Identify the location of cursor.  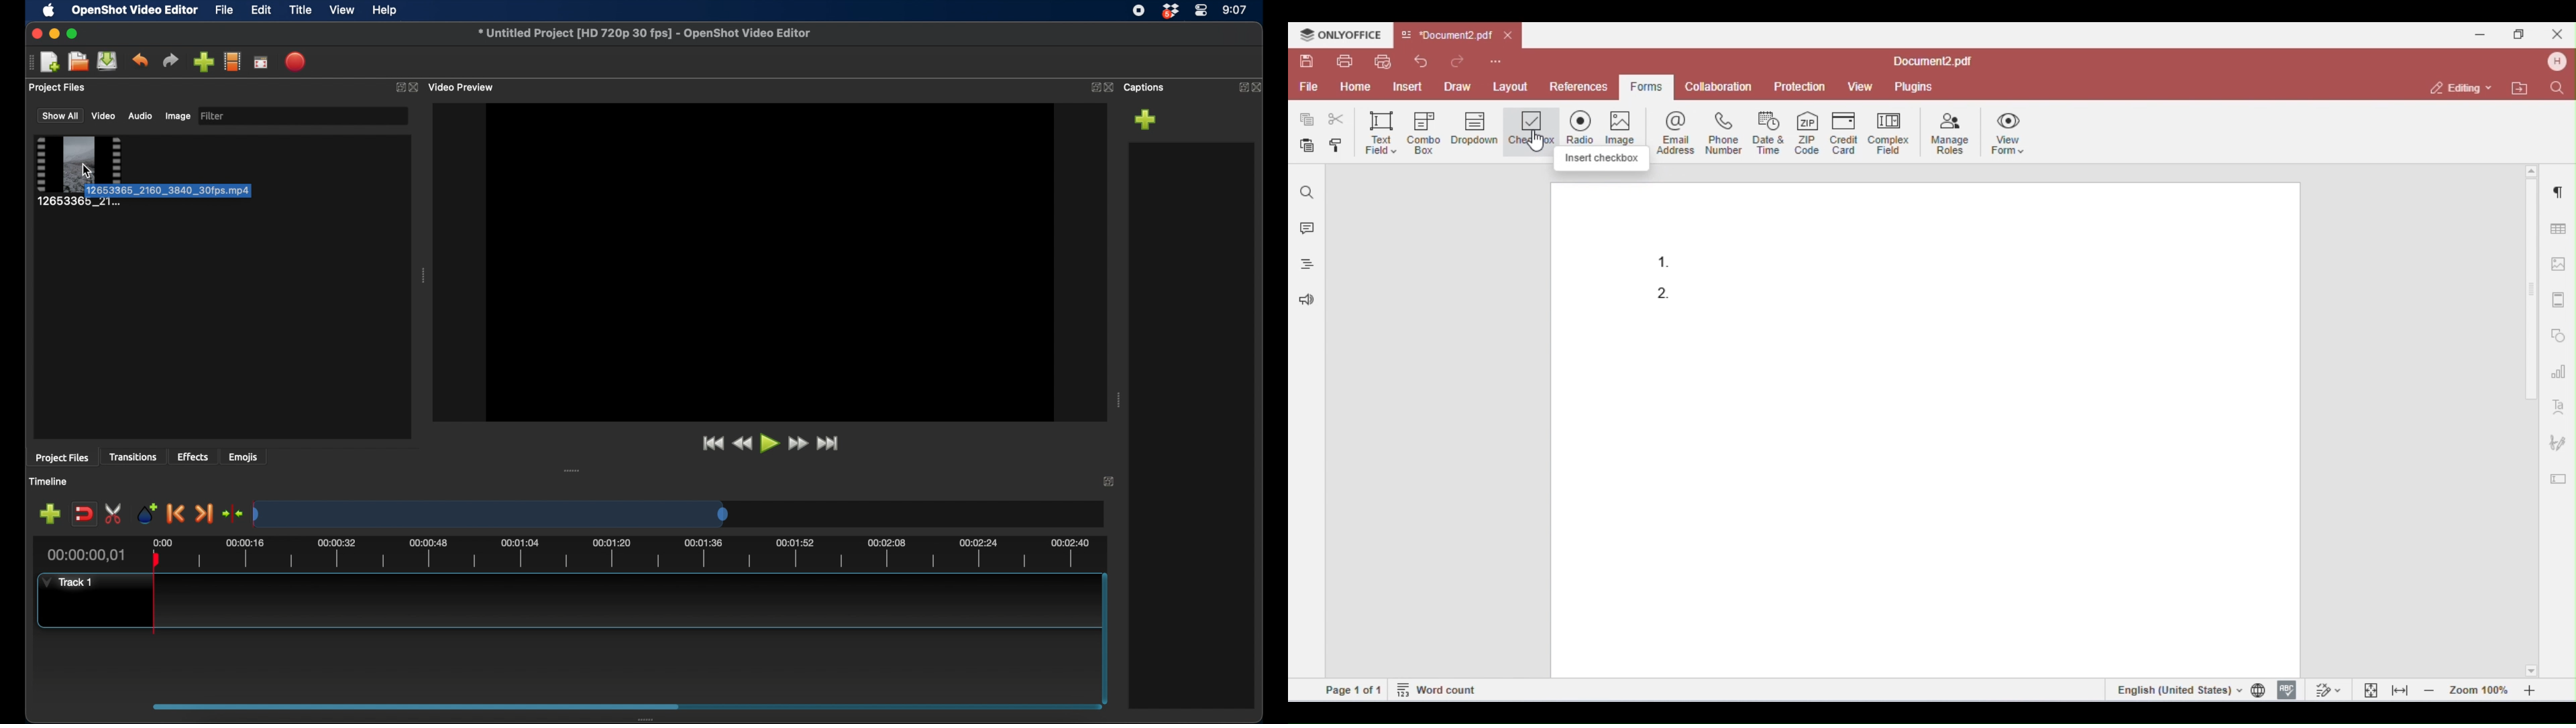
(91, 170).